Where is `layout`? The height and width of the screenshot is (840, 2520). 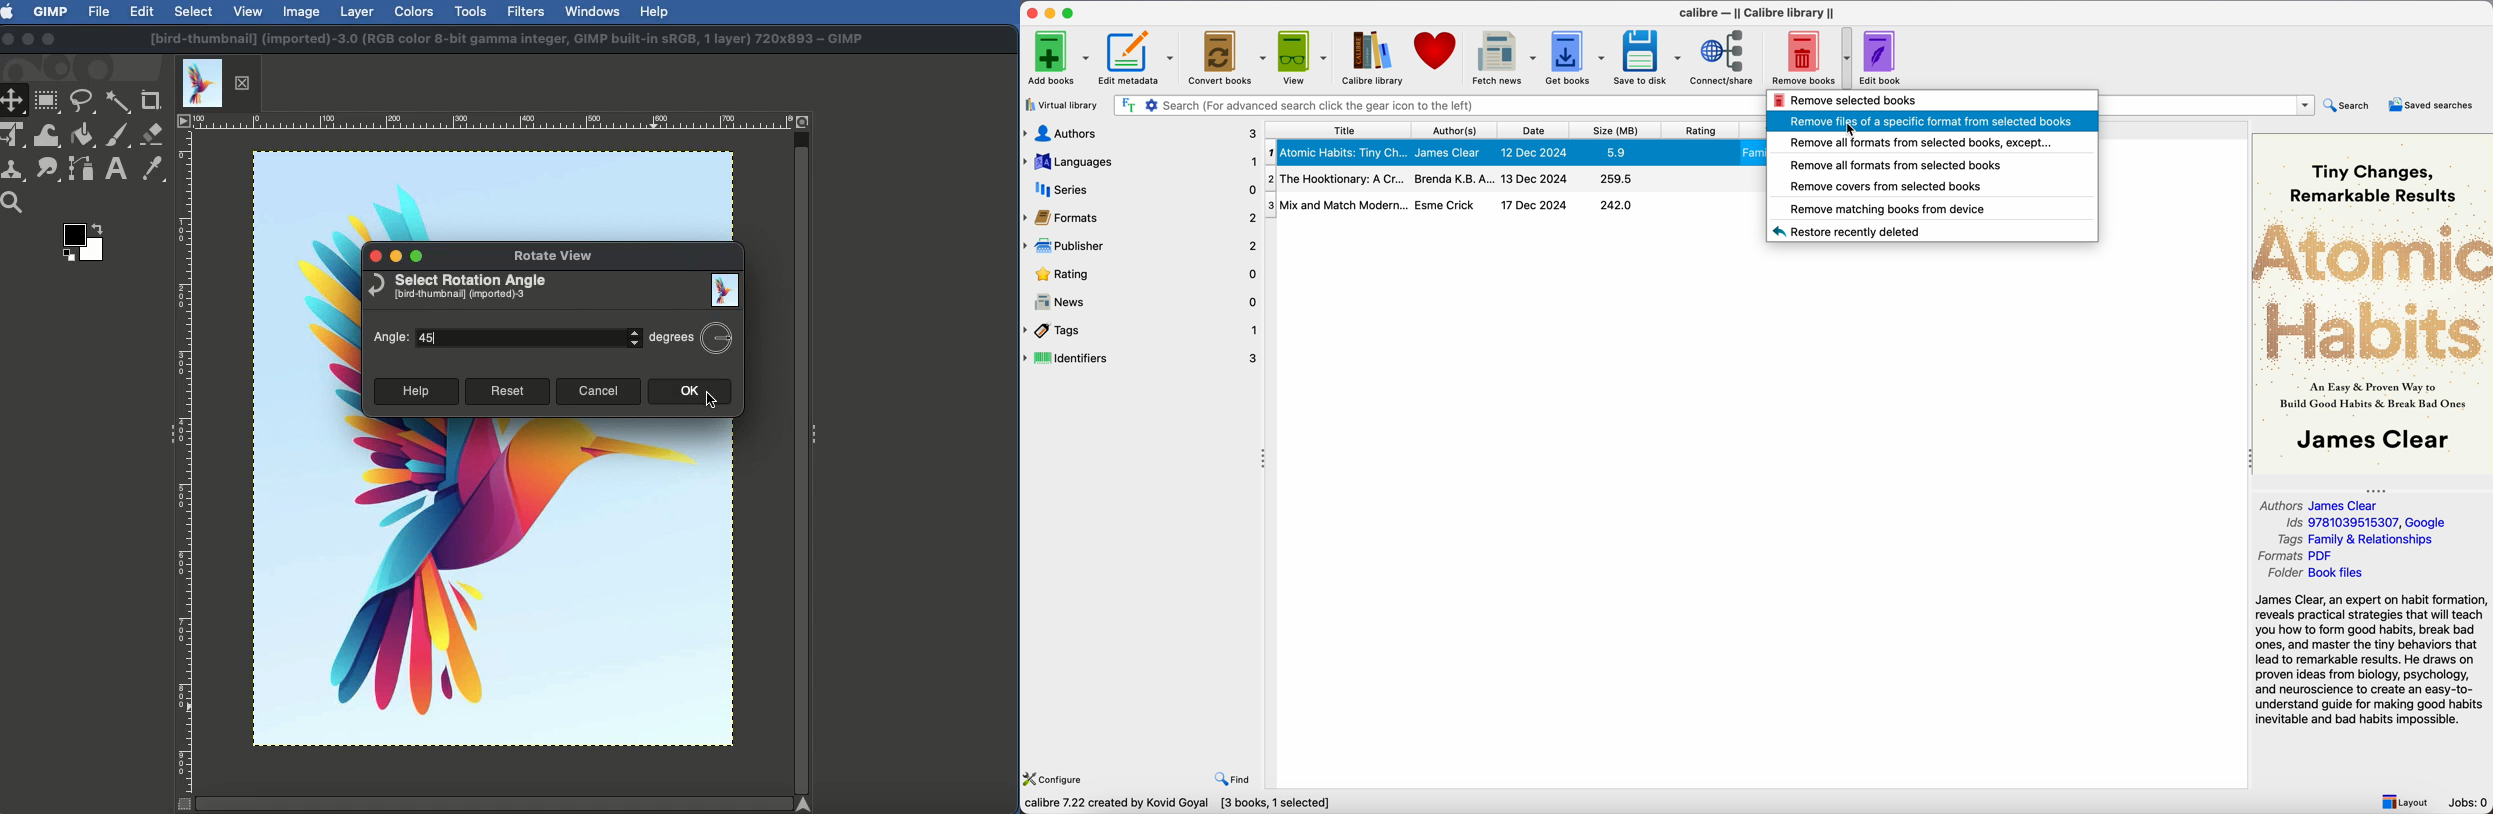
layout is located at coordinates (2406, 801).